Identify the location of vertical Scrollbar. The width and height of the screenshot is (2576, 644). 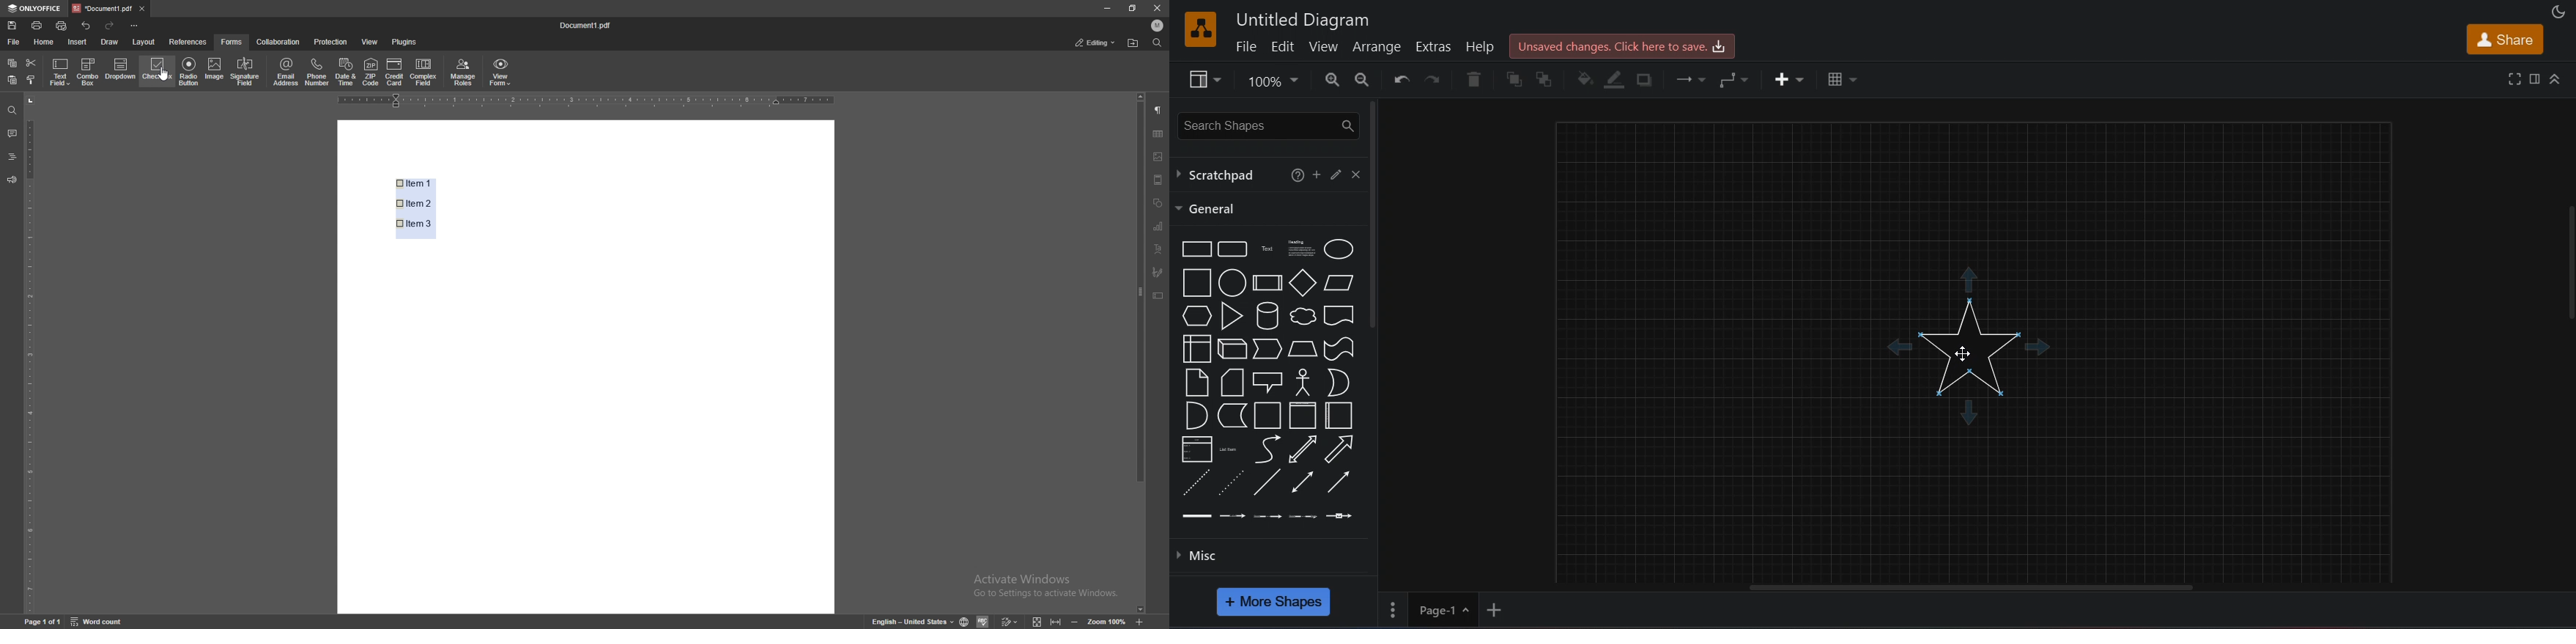
(2565, 295).